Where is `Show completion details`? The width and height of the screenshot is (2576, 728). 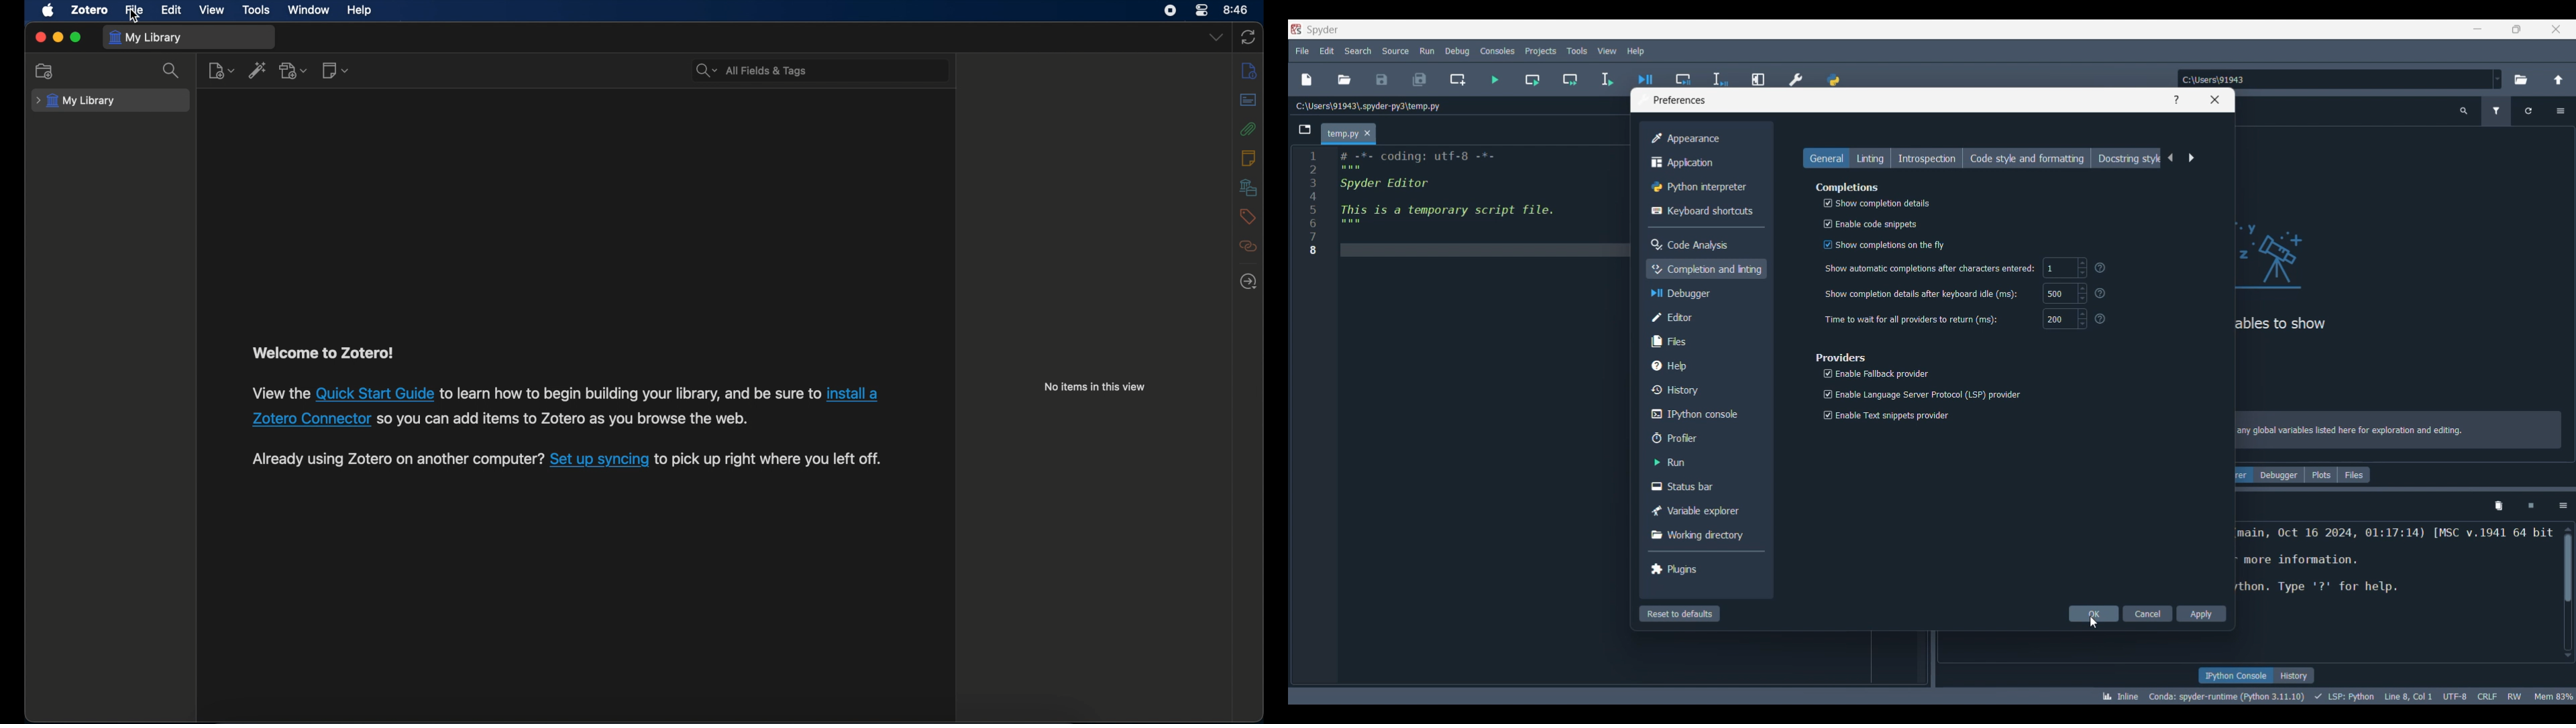
Show completion details is located at coordinates (1870, 204).